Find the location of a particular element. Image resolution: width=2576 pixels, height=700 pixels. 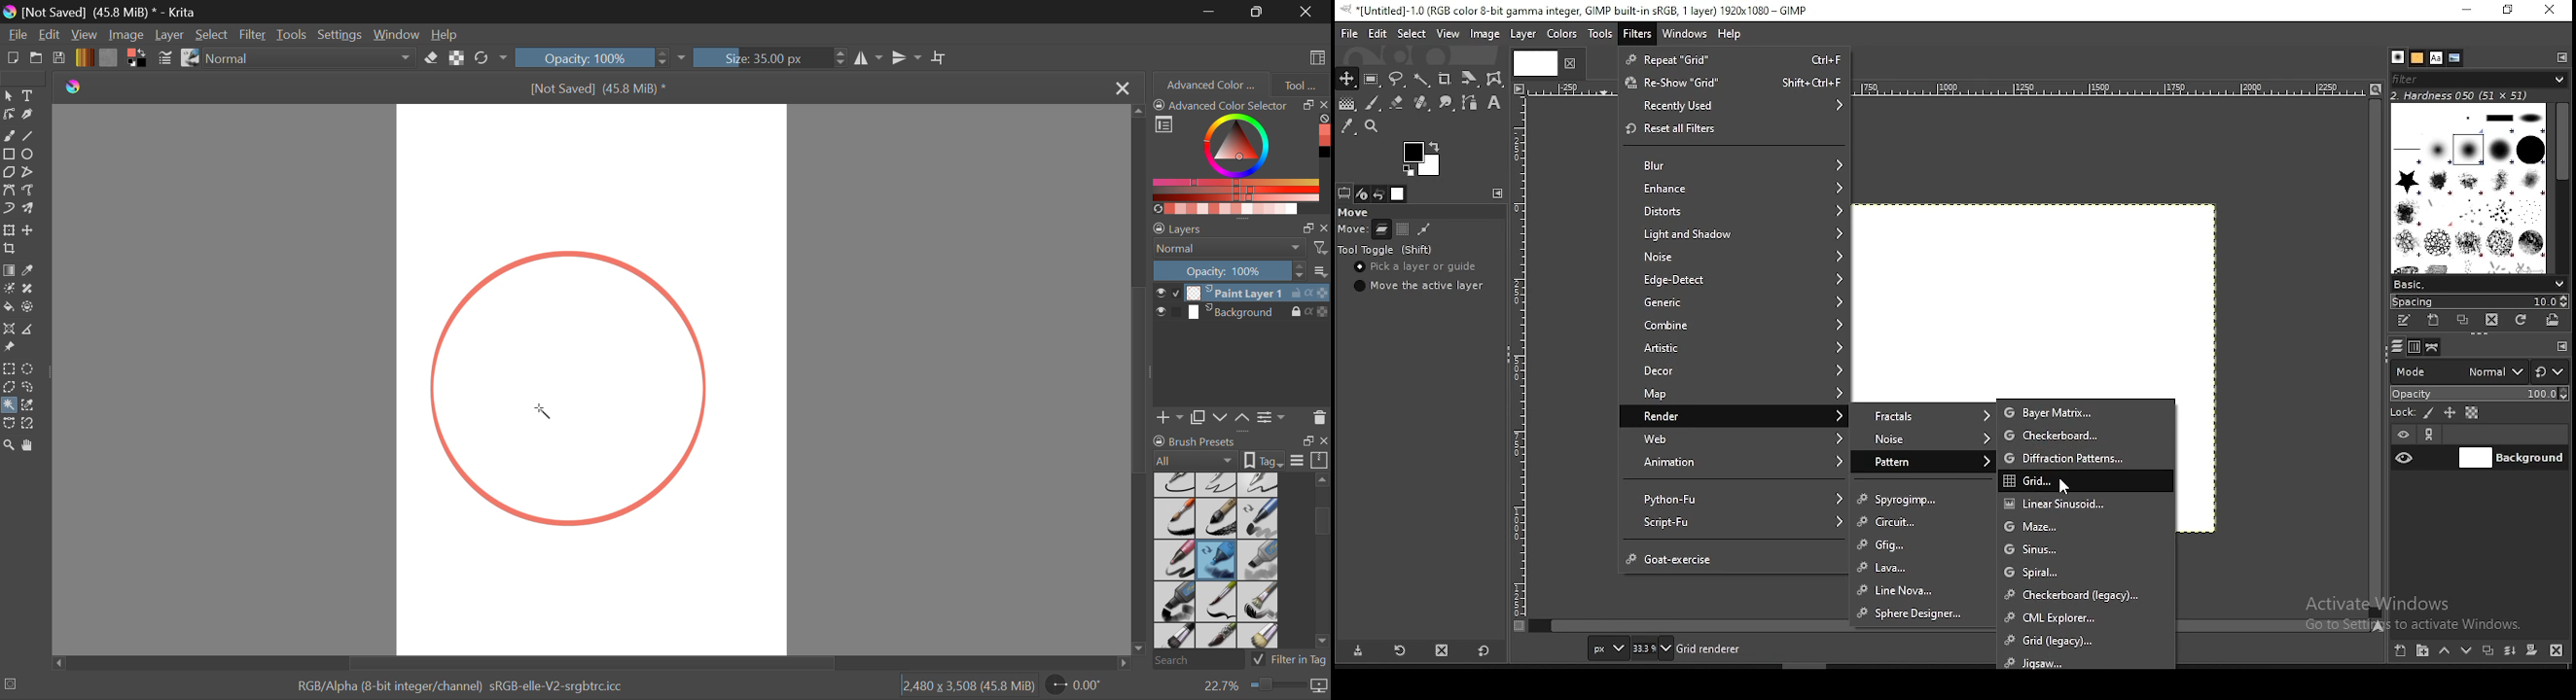

text tool is located at coordinates (1494, 103).